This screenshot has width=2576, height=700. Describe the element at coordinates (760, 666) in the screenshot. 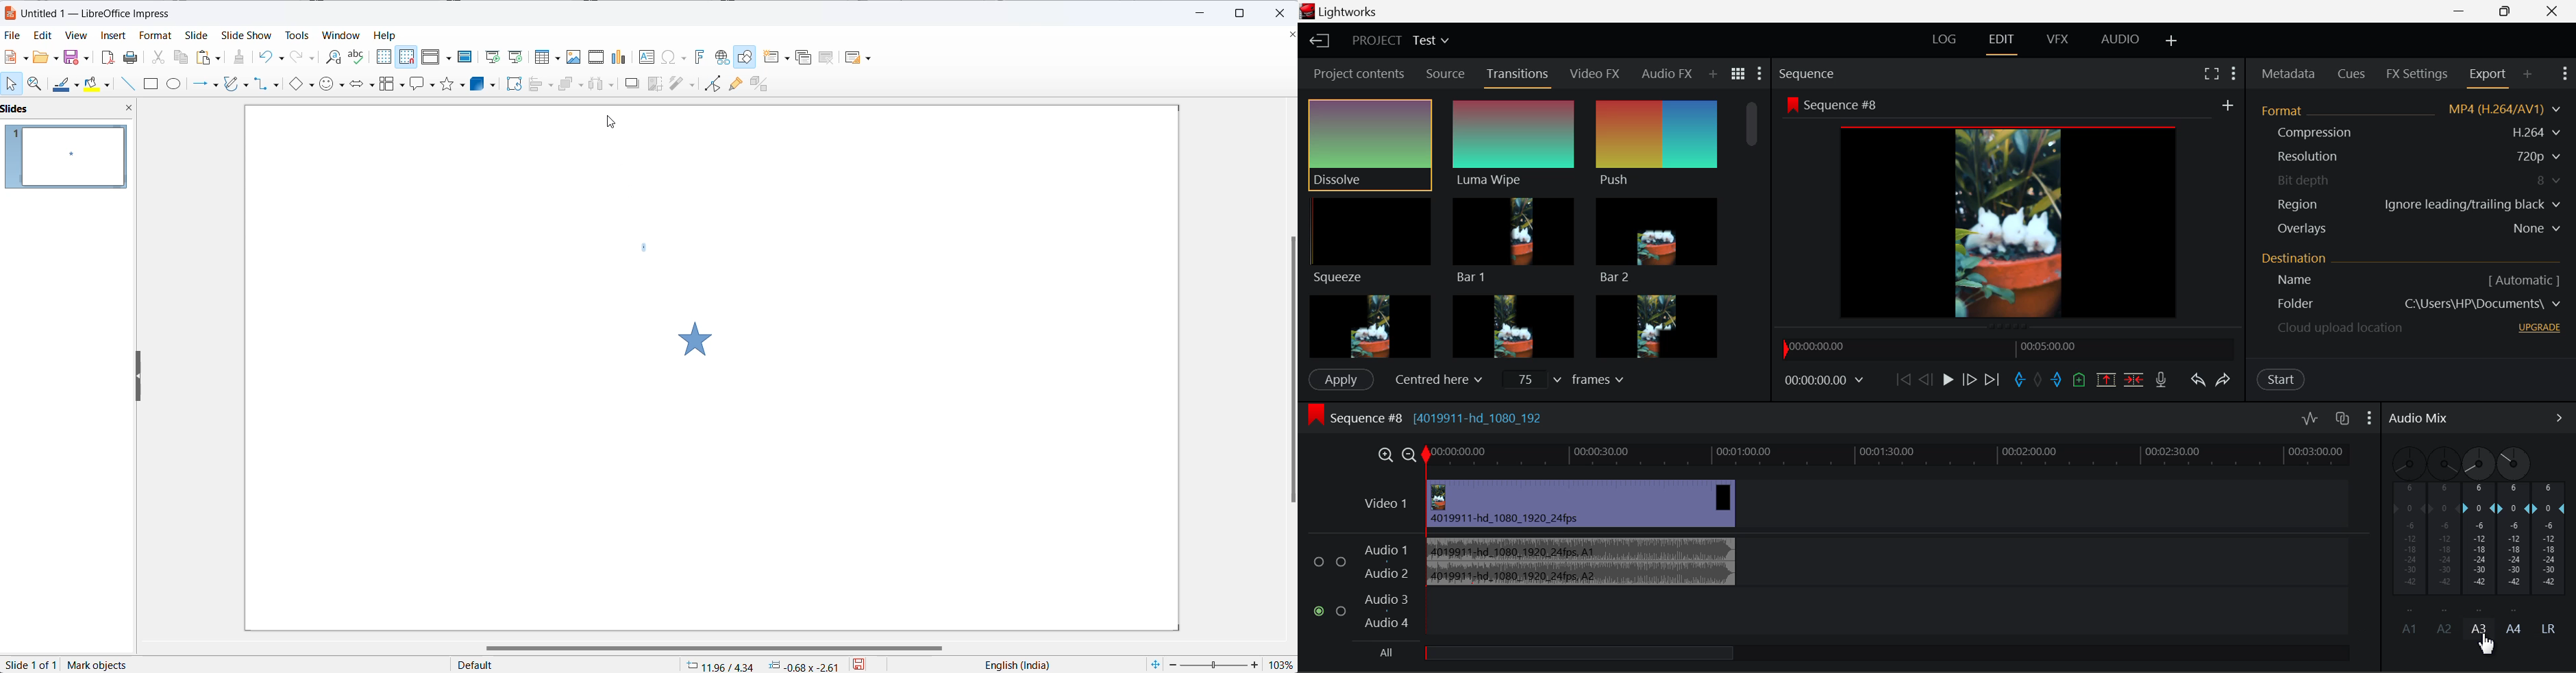

I see `6.60/-0.37    0.00x0.00` at that location.